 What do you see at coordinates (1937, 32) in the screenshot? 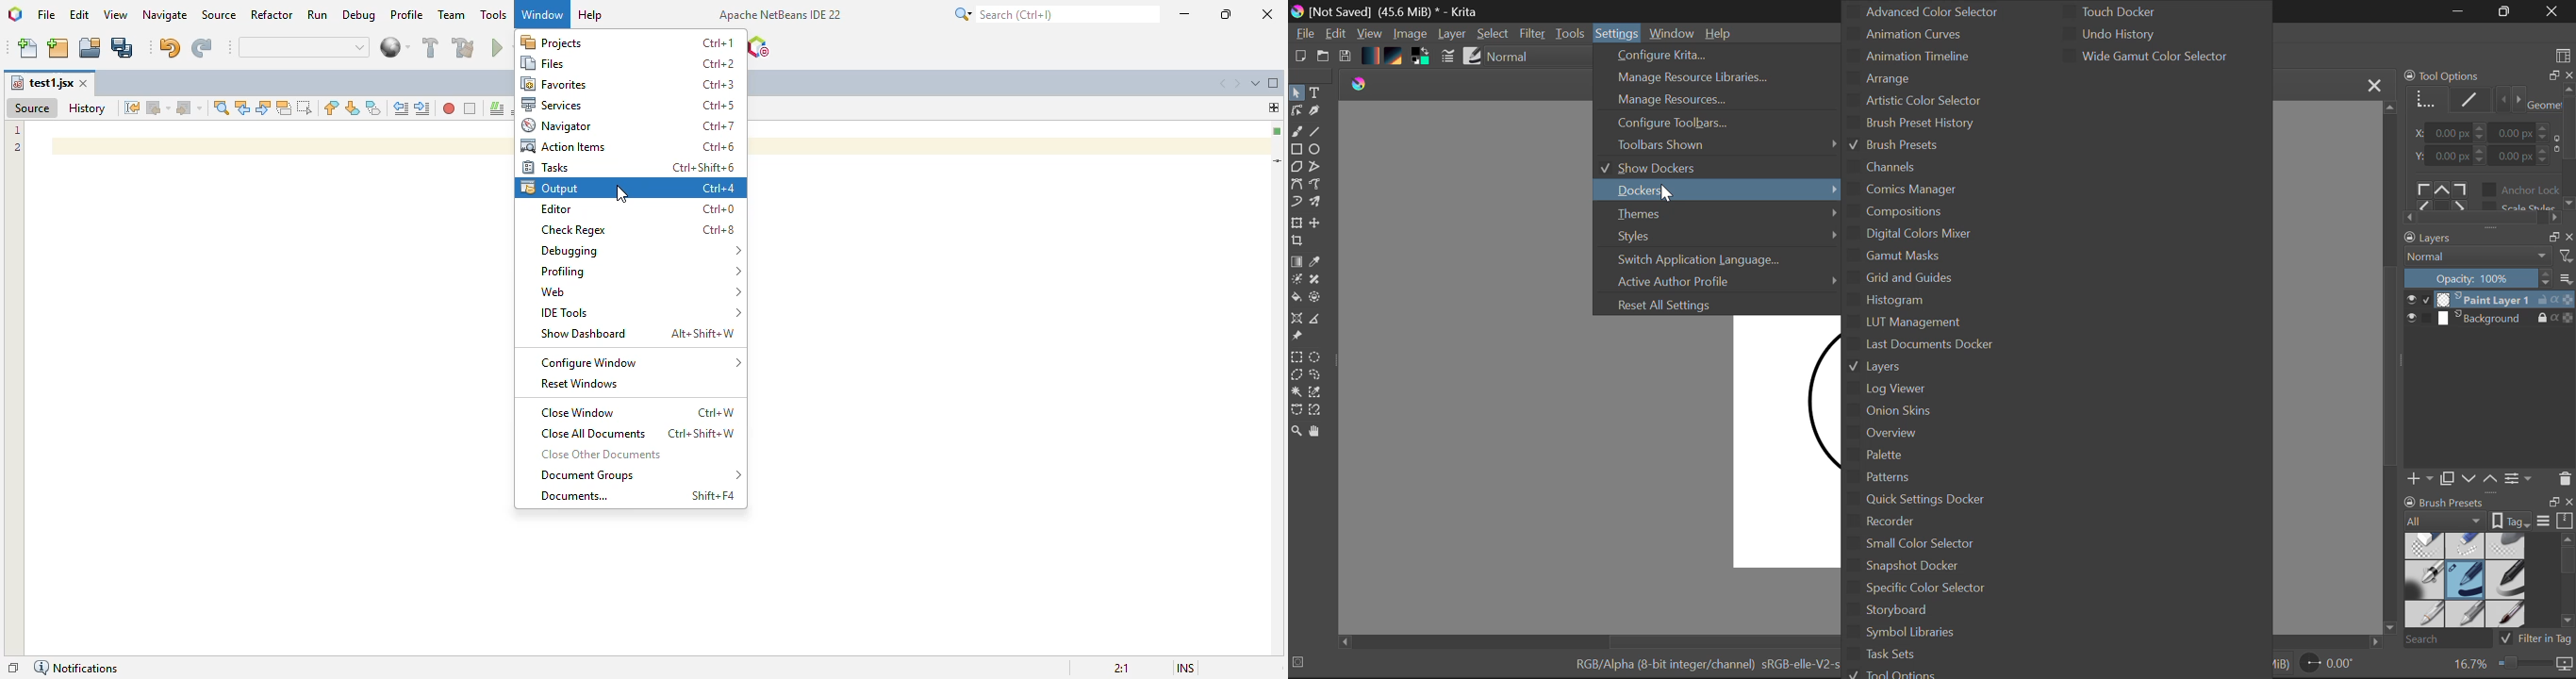
I see `Animation Curves` at bounding box center [1937, 32].